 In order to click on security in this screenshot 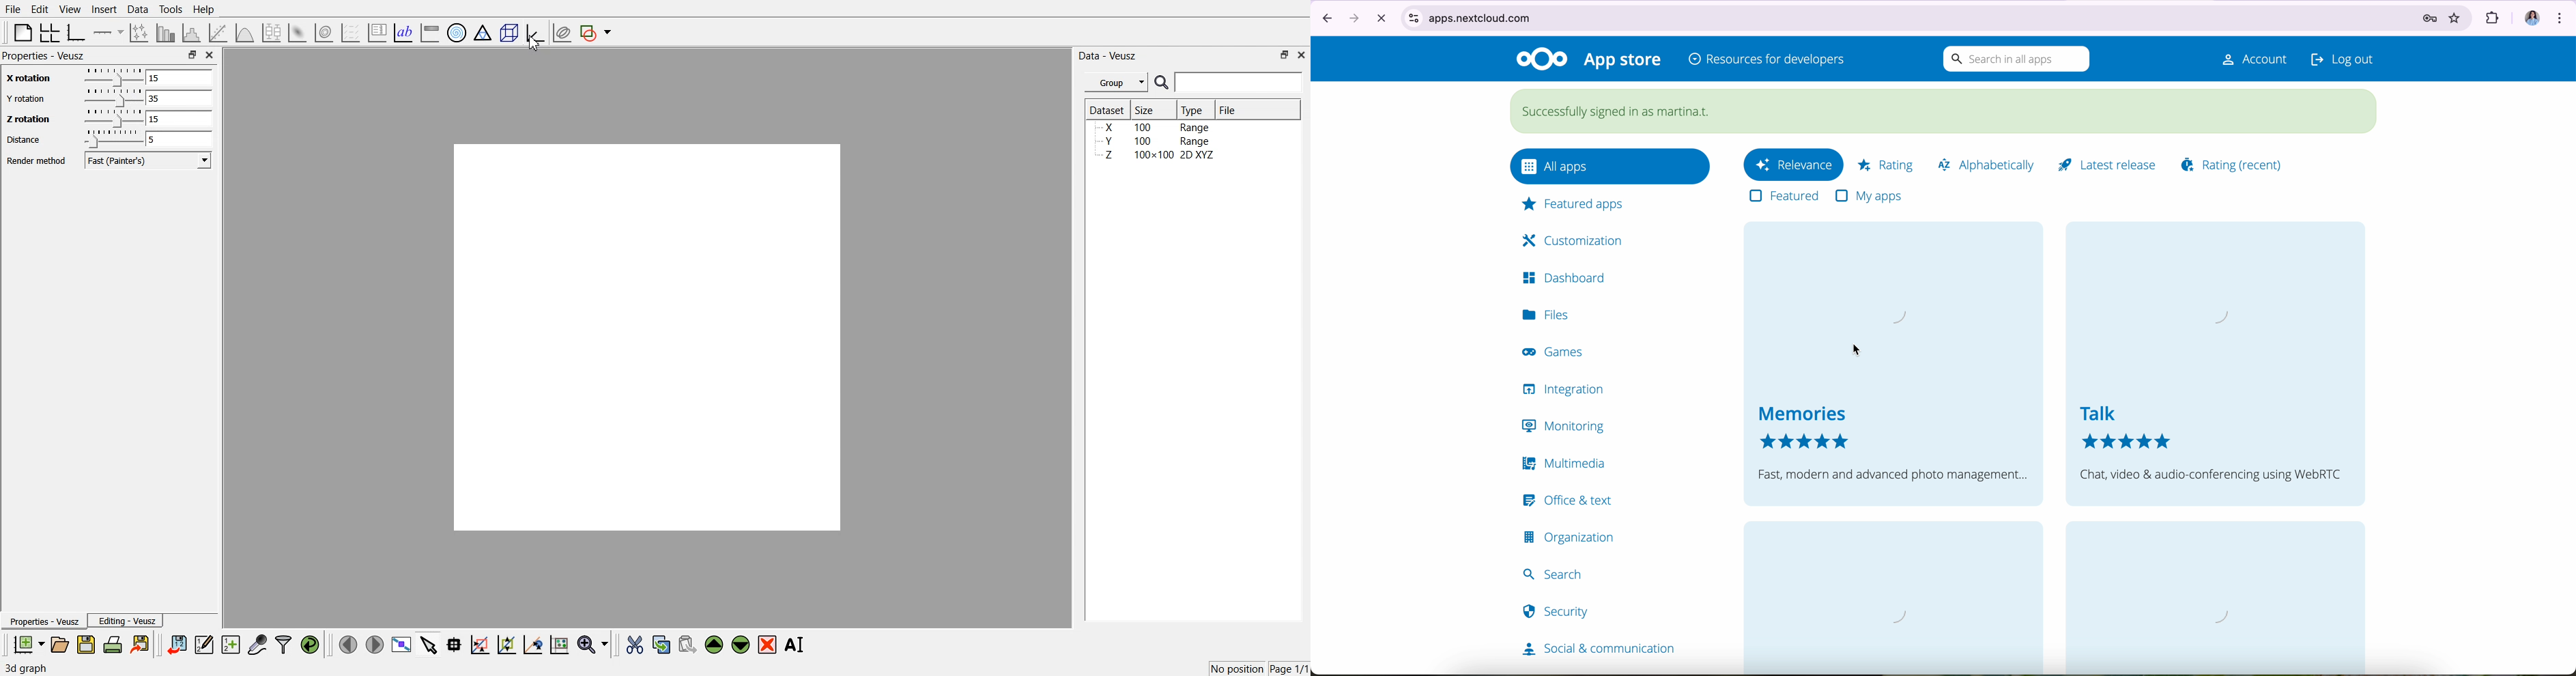, I will do `click(1558, 617)`.